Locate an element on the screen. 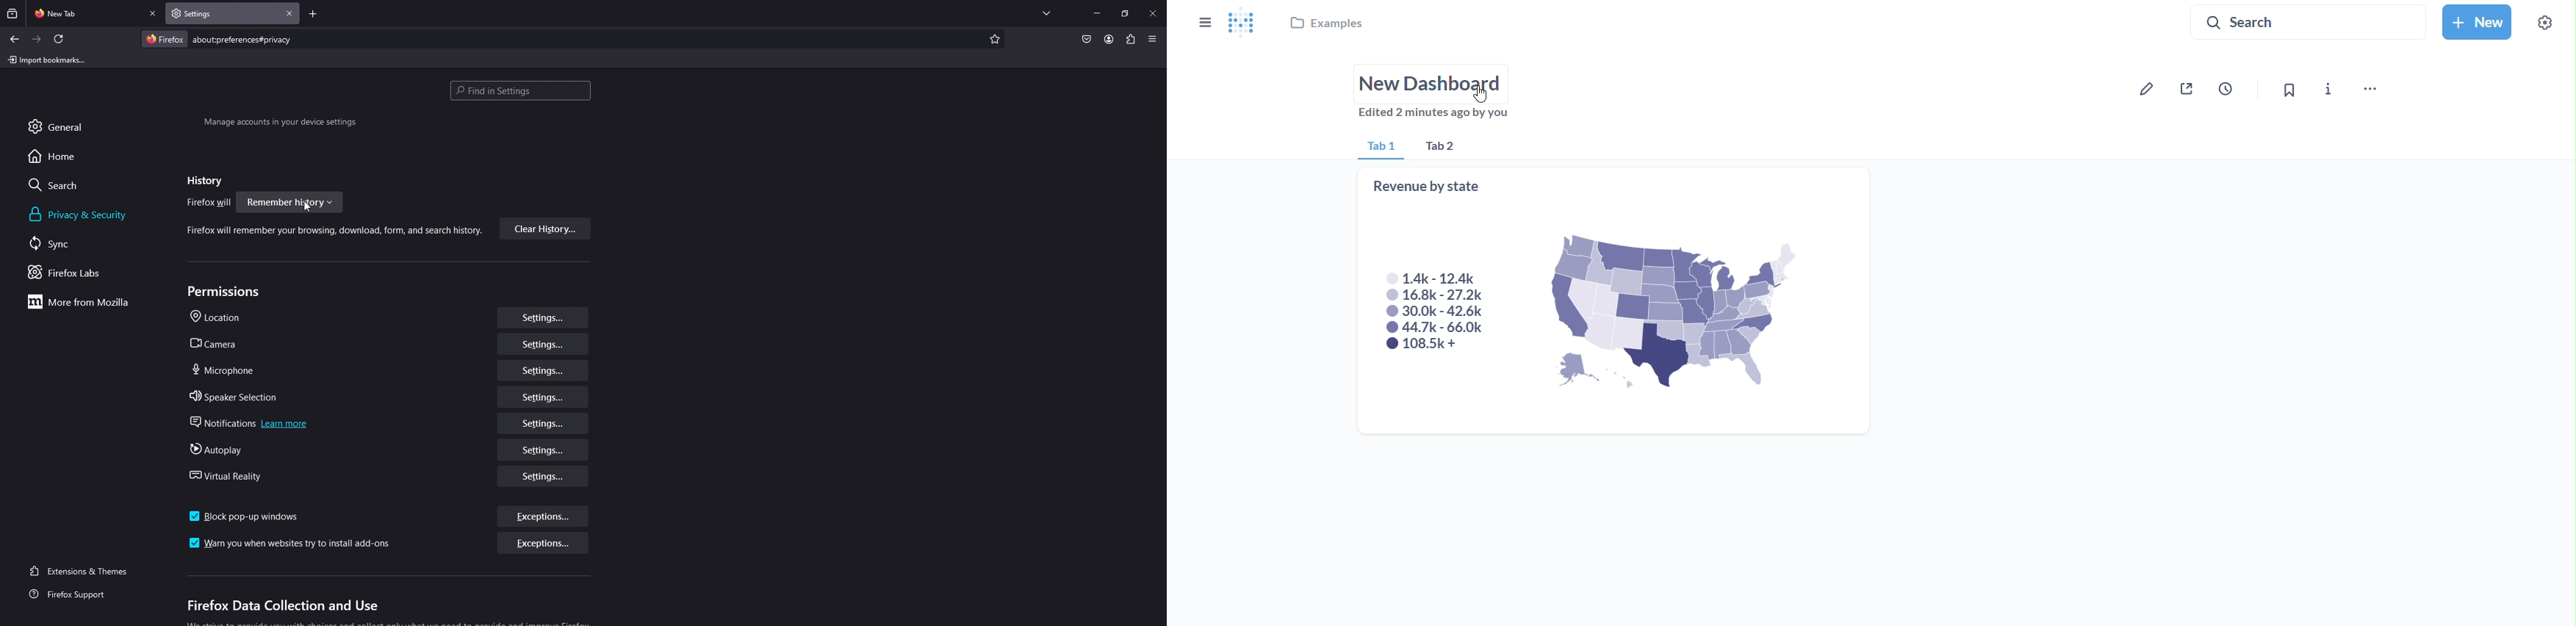 This screenshot has width=2576, height=644. save to pocket is located at coordinates (1086, 40).